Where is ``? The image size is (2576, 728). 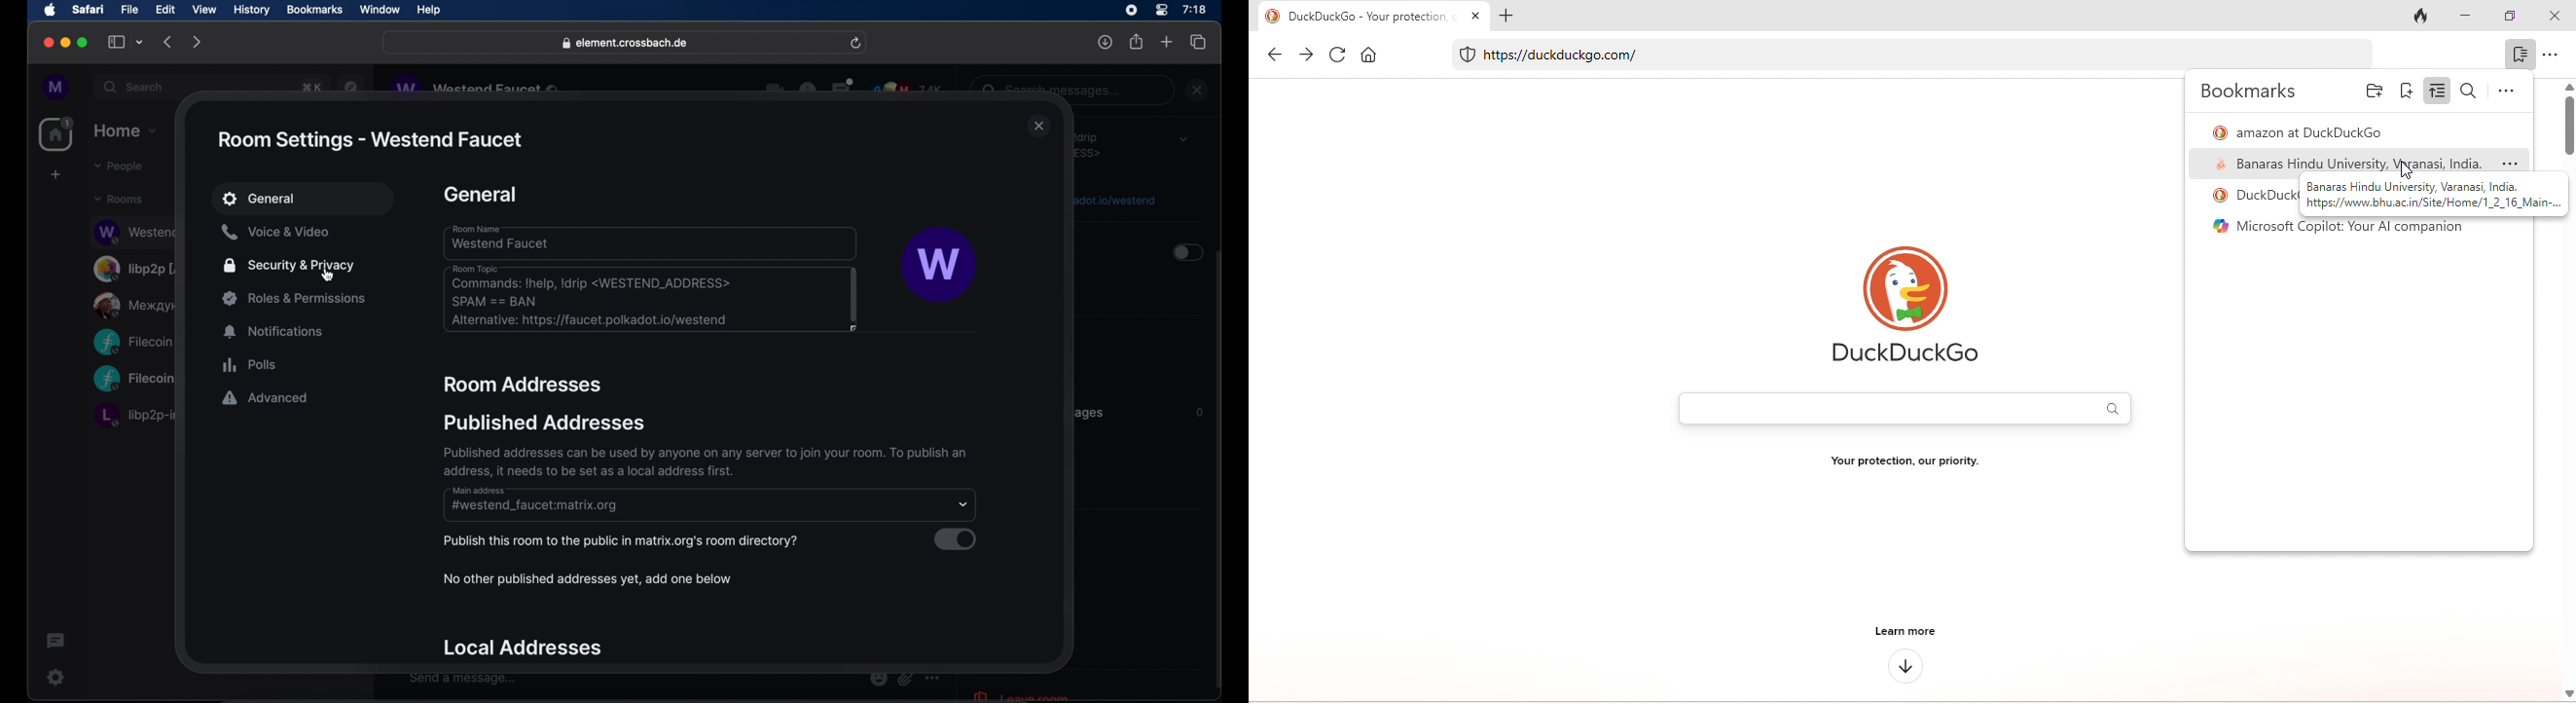  is located at coordinates (120, 167).